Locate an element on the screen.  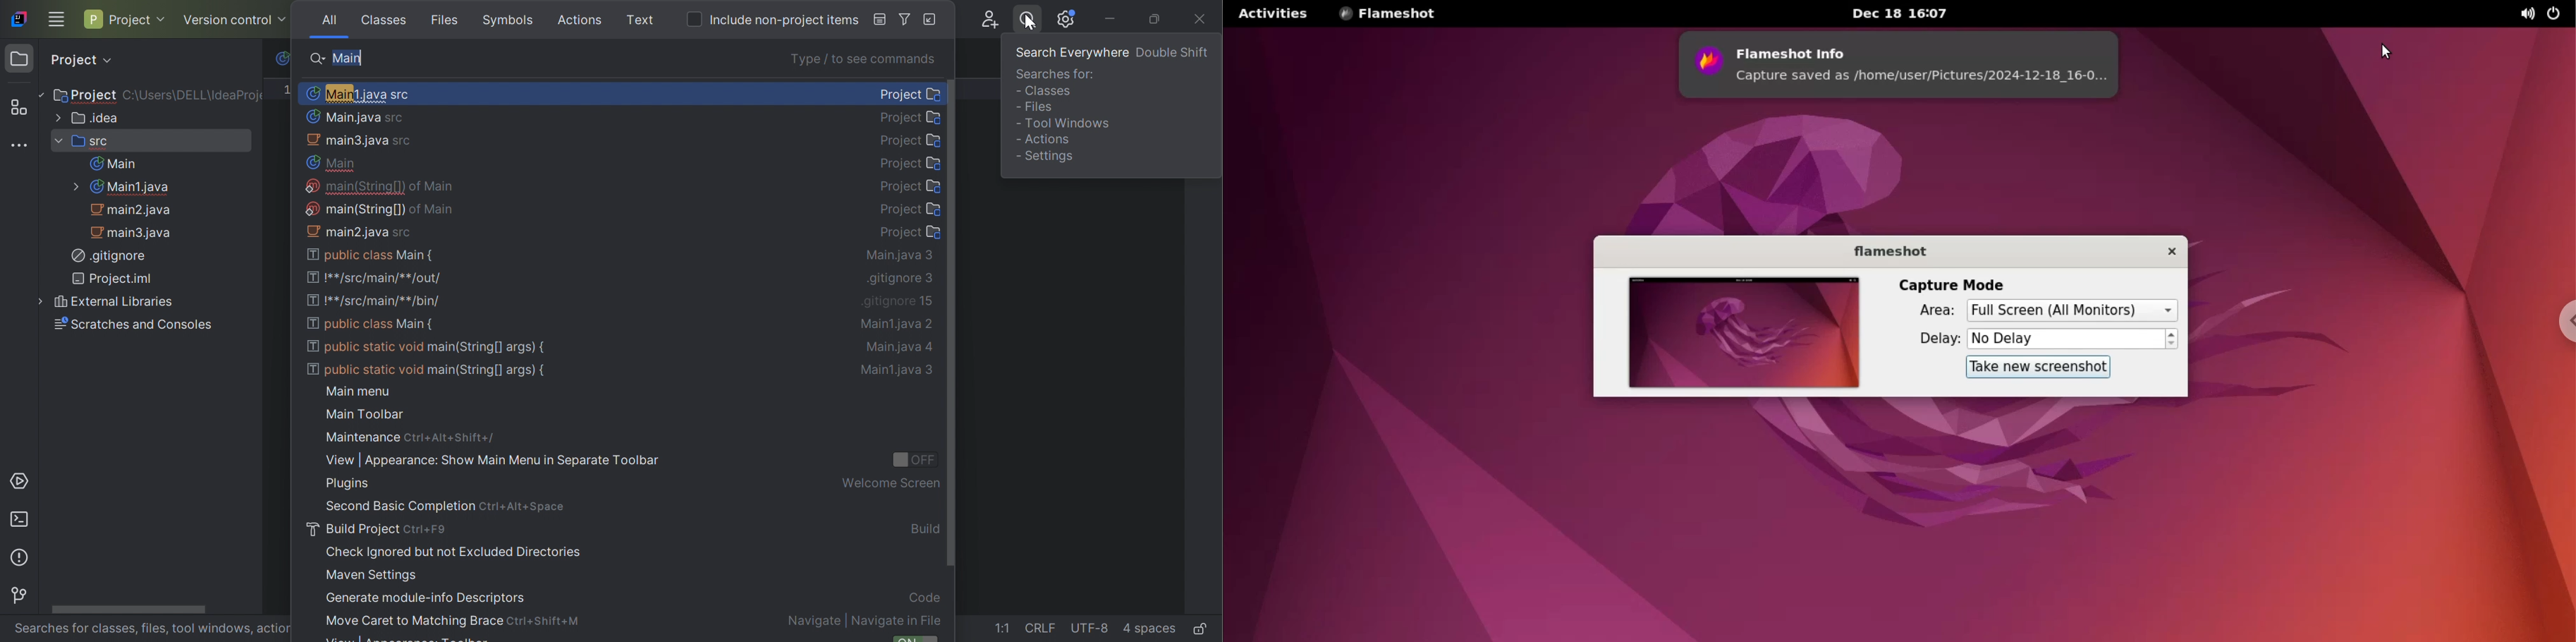
- Classes is located at coordinates (1046, 94).